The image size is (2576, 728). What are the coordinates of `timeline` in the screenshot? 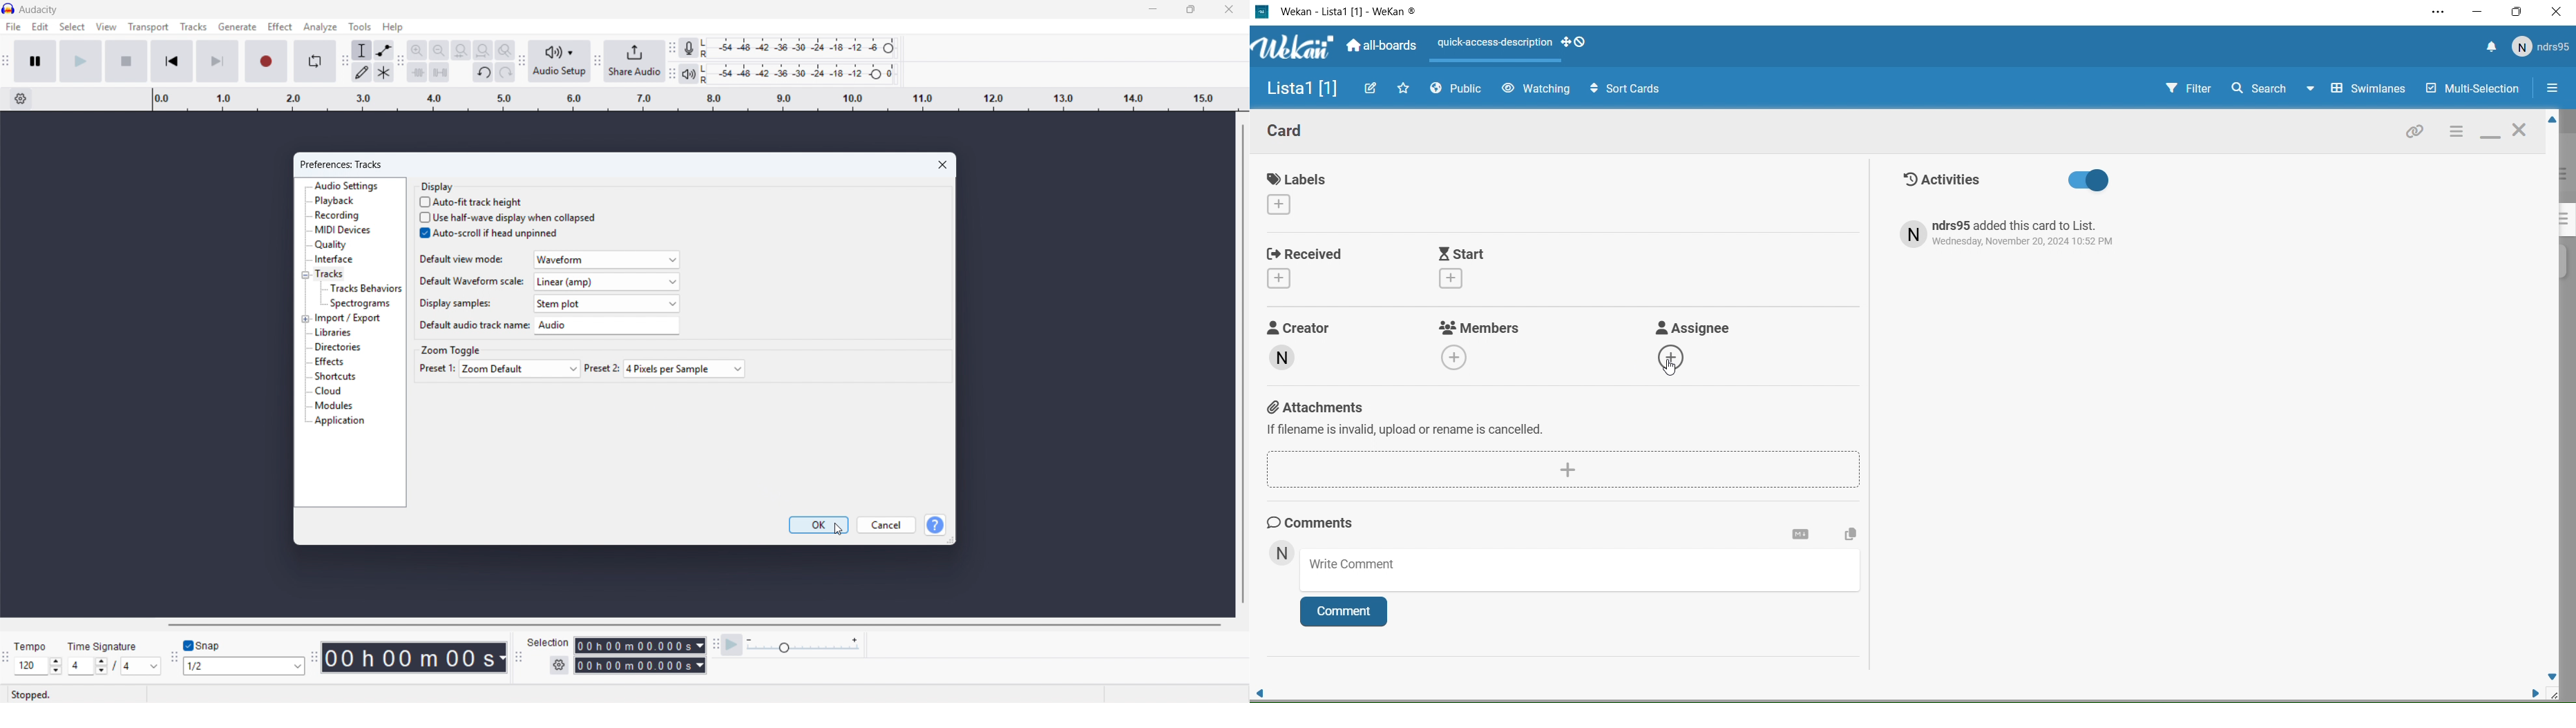 It's located at (694, 100).